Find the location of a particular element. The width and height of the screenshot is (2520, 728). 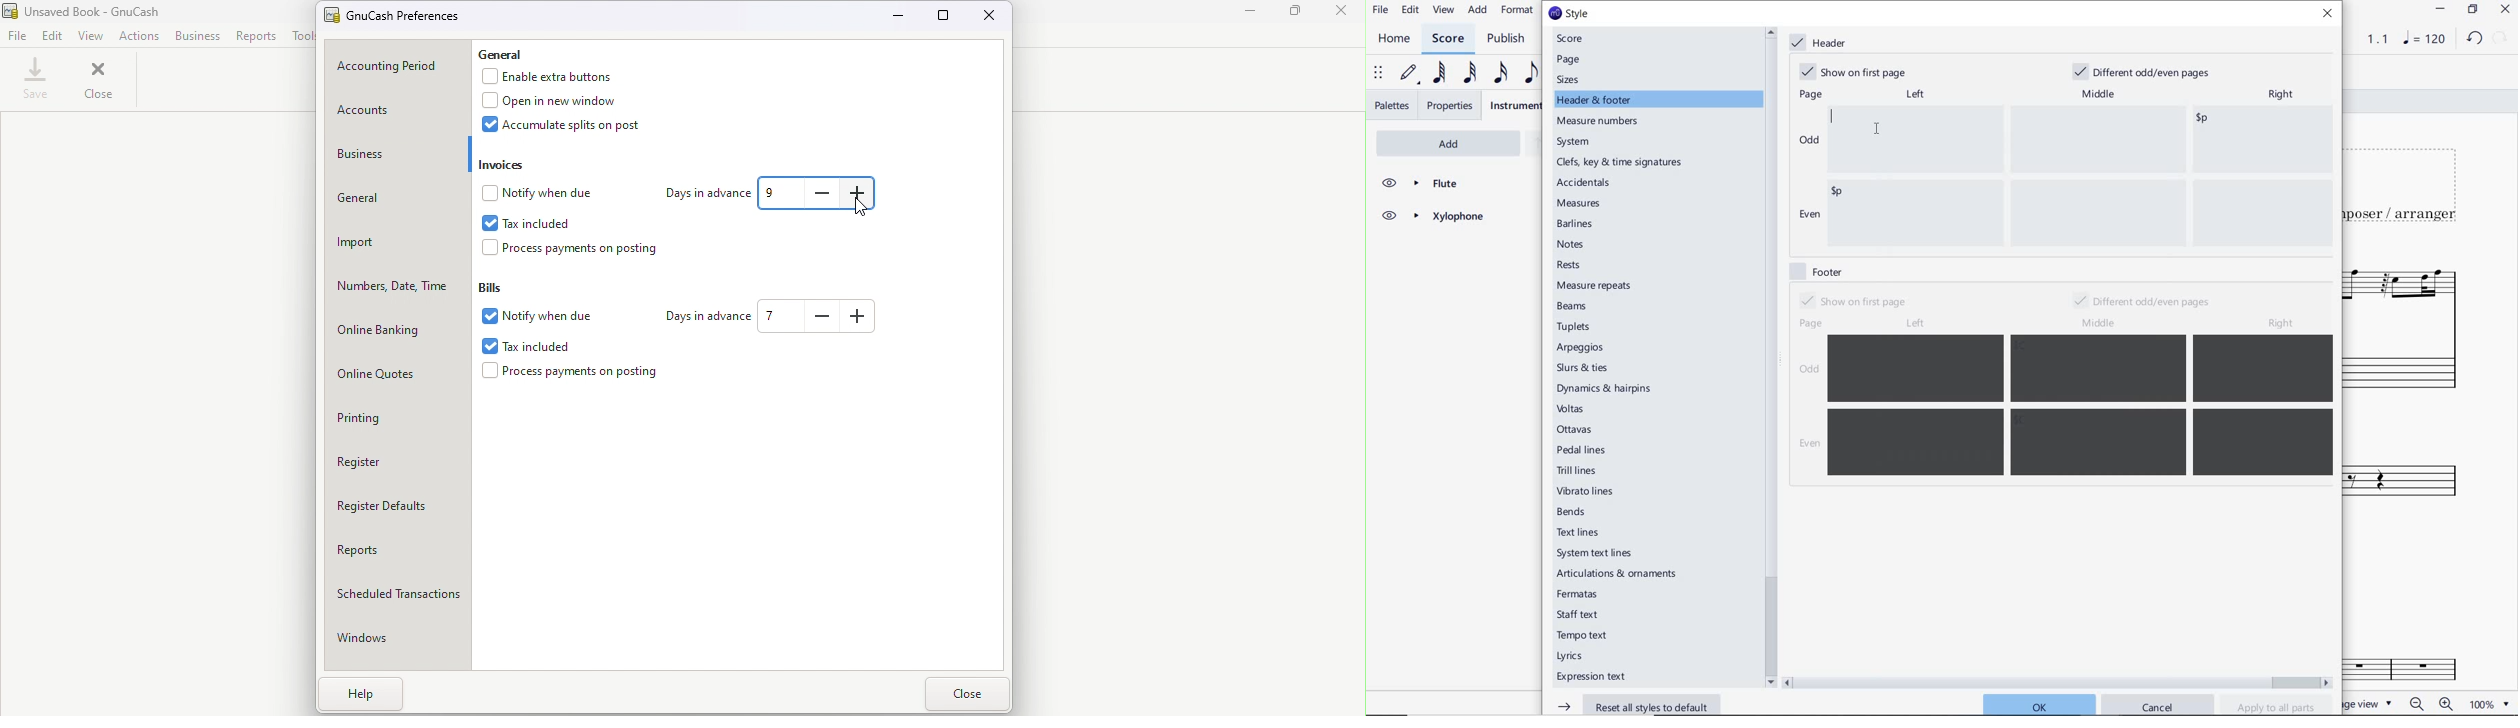

notes is located at coordinates (1571, 244).